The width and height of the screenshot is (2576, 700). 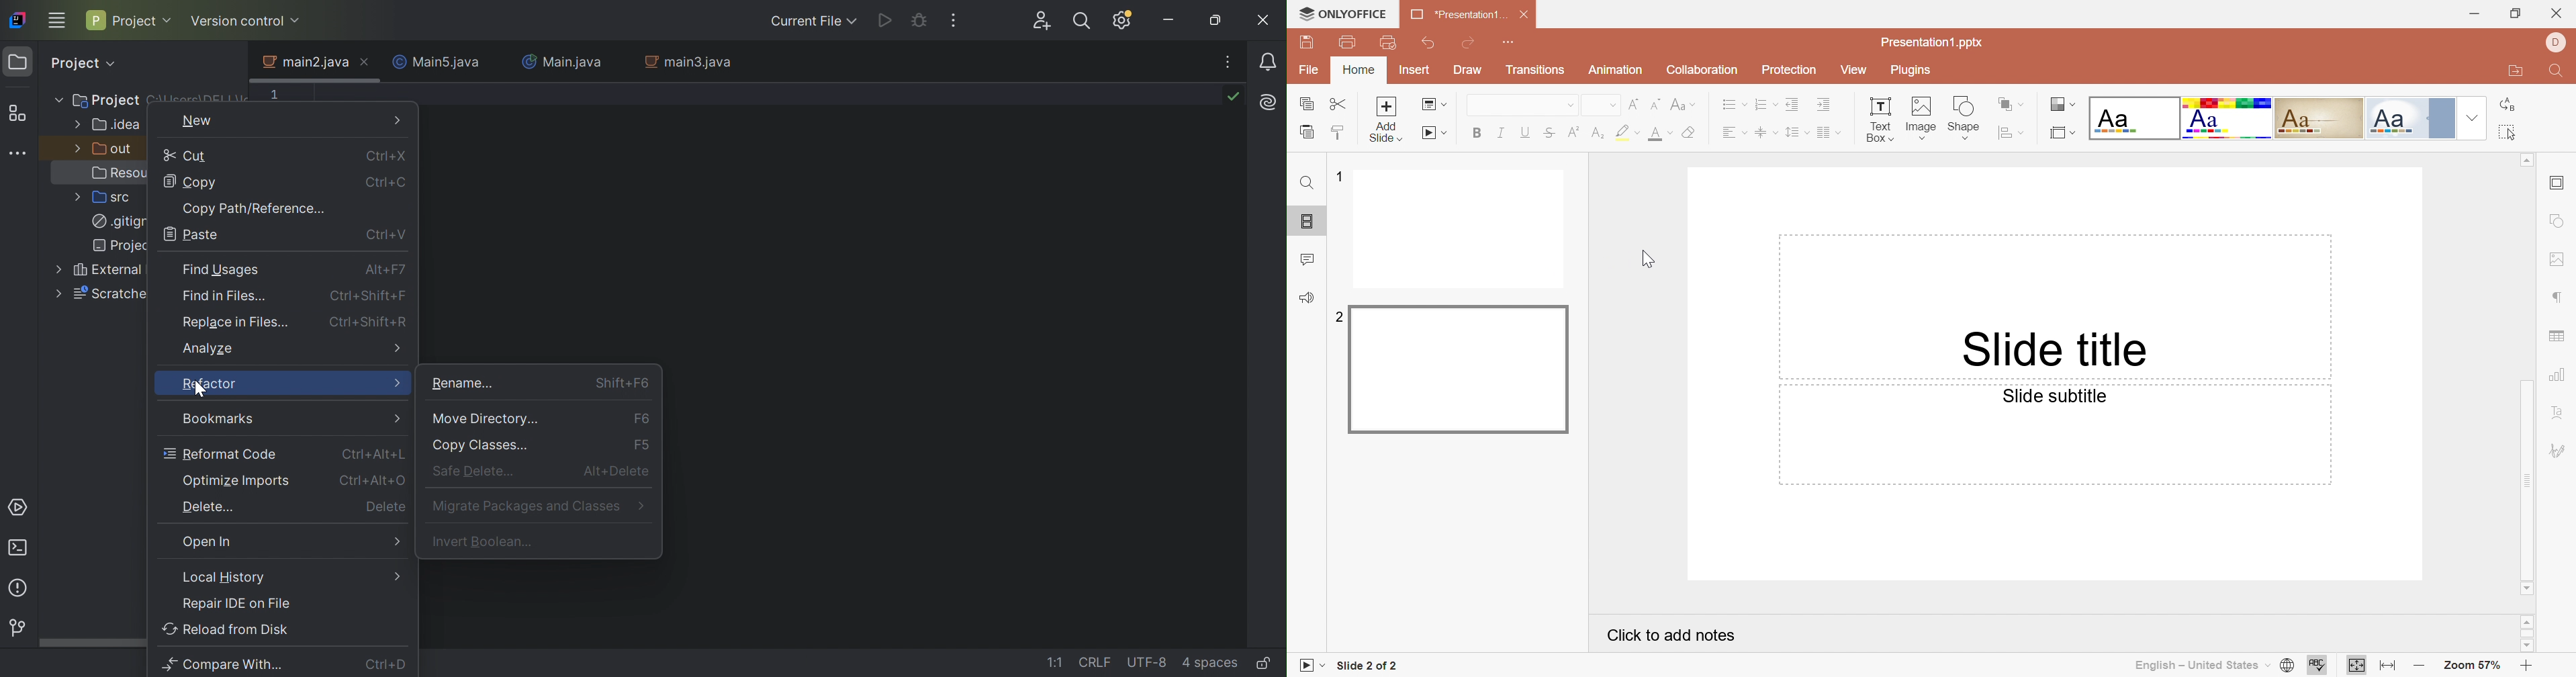 What do you see at coordinates (1478, 132) in the screenshot?
I see `Bold` at bounding box center [1478, 132].